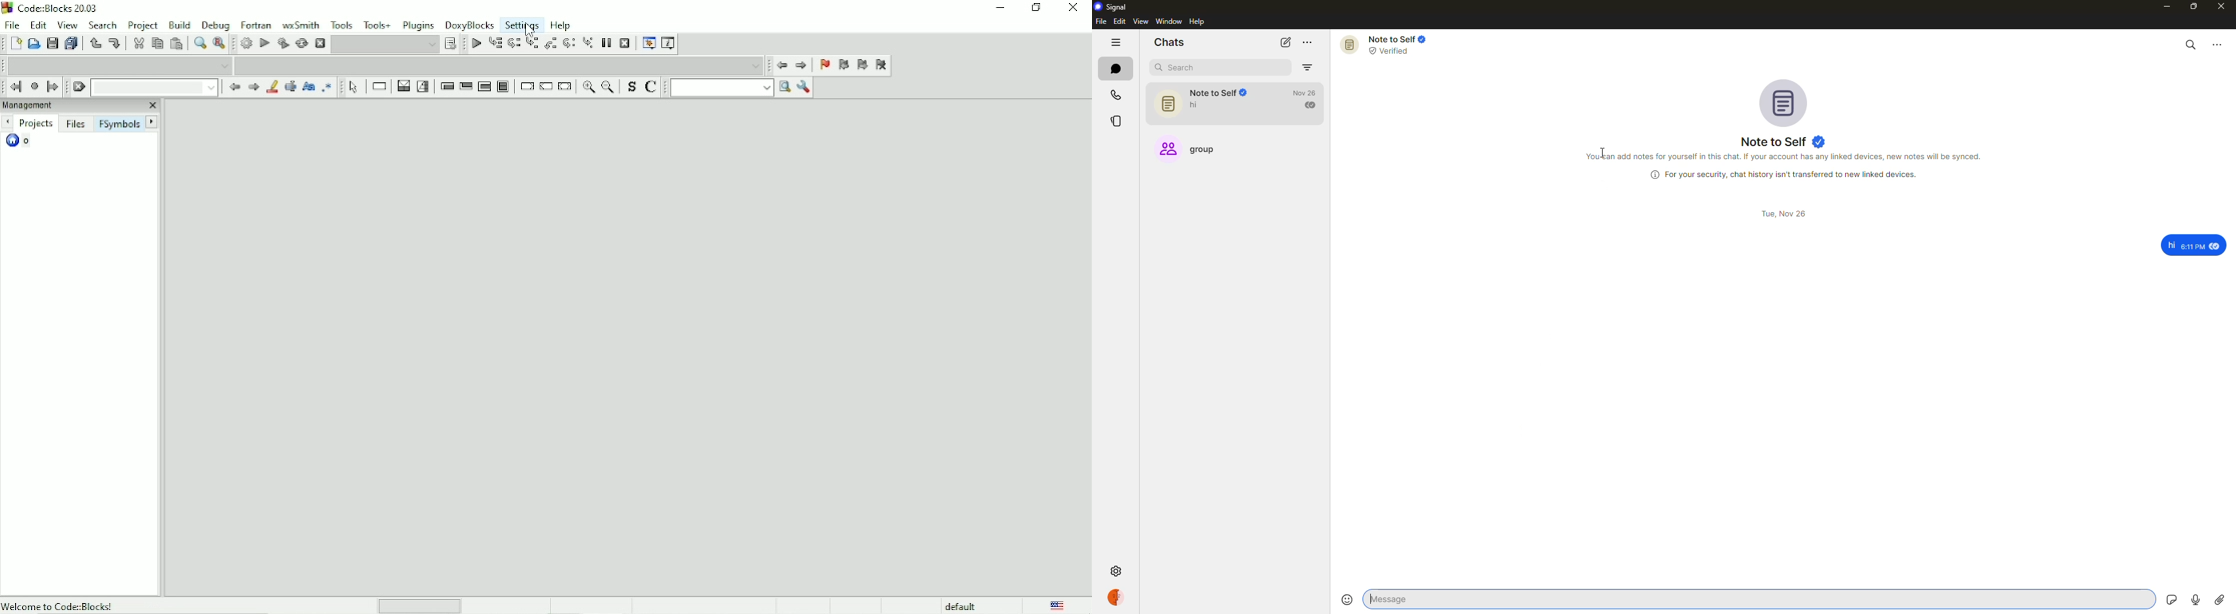 This screenshot has height=616, width=2240. I want to click on Zoom in, so click(588, 87).